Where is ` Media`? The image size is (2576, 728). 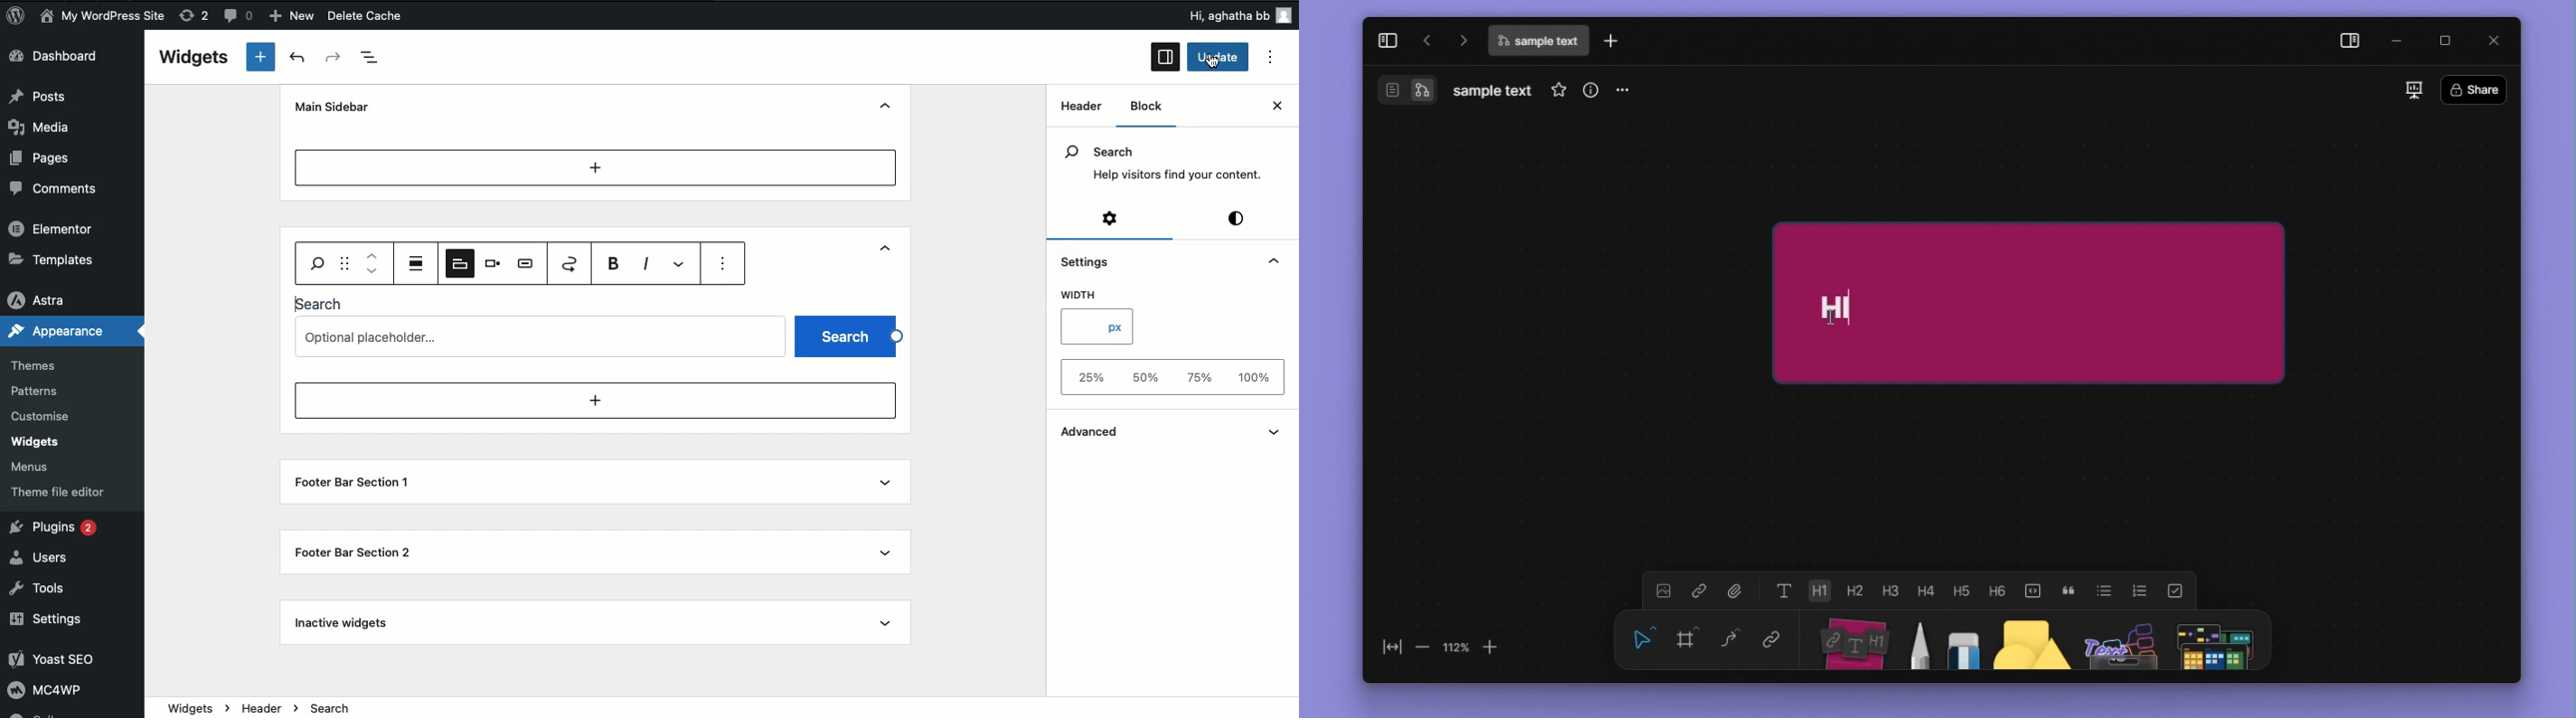  Media is located at coordinates (51, 125).